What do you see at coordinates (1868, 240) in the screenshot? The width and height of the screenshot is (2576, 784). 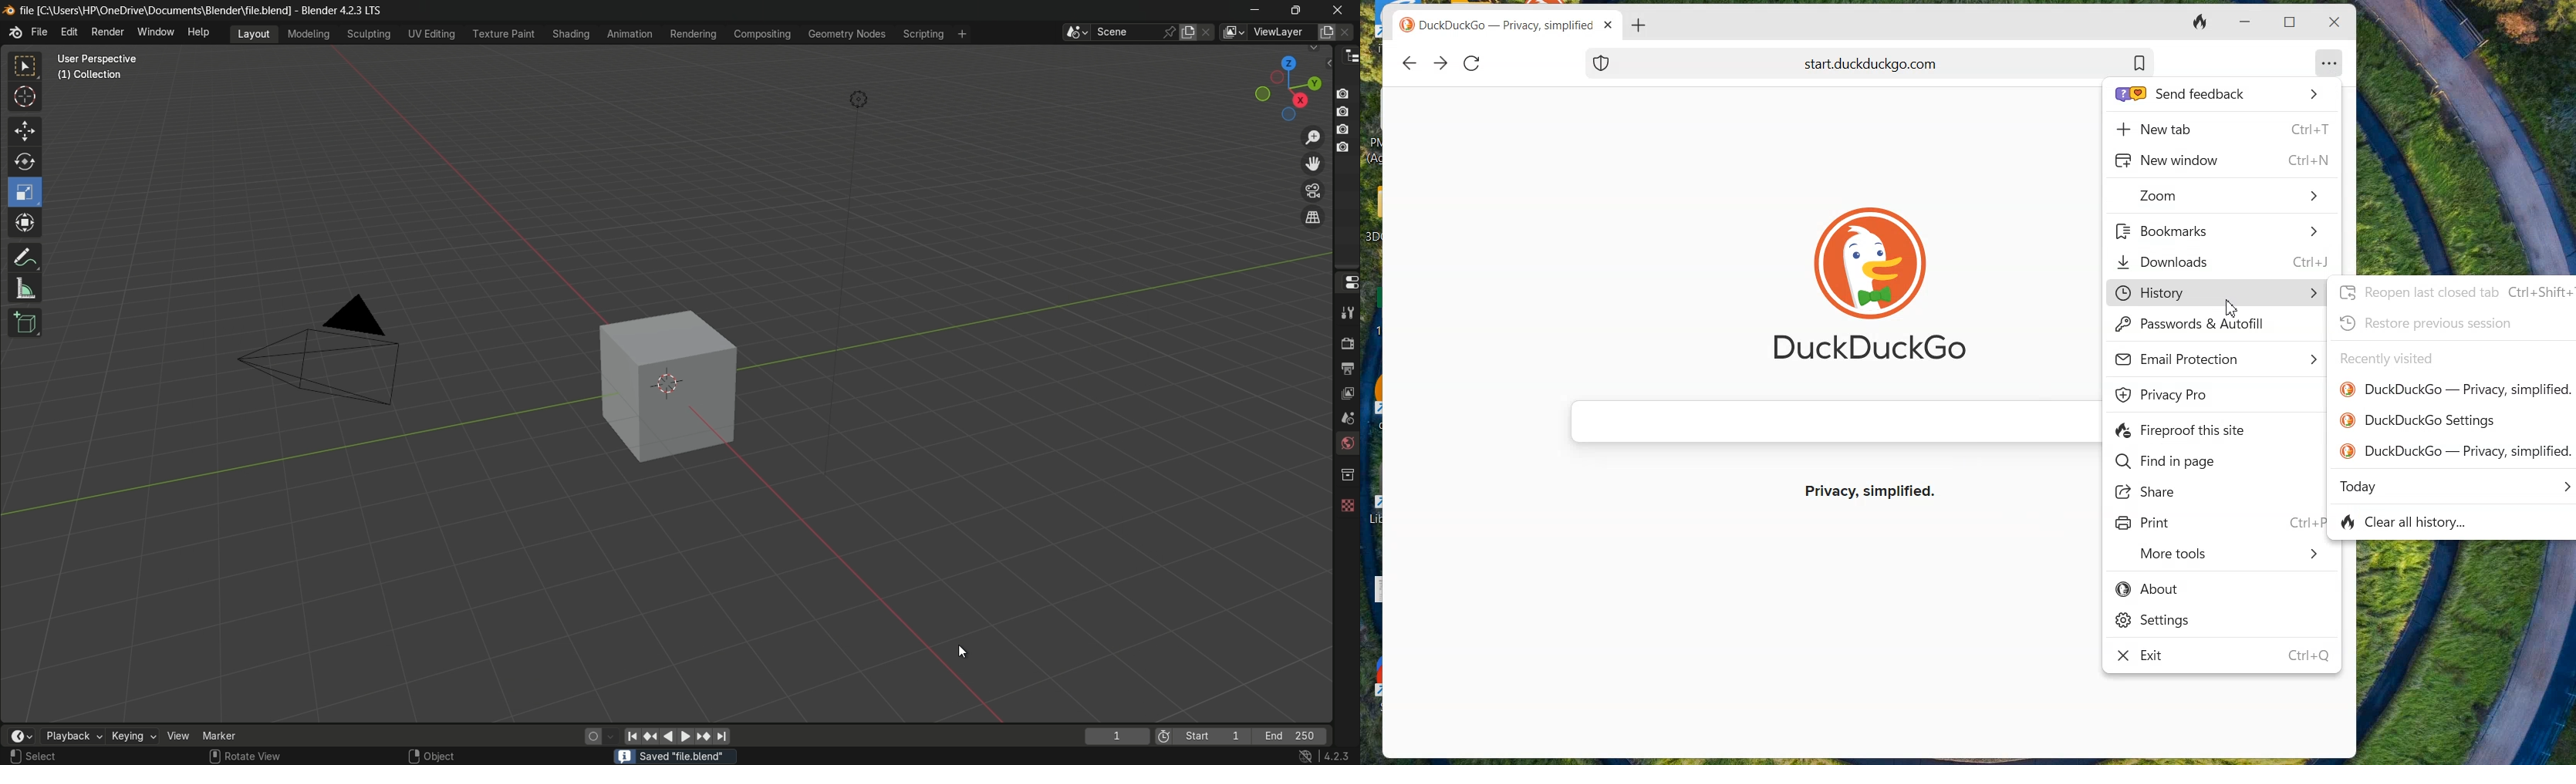 I see `duckduck go LOGO` at bounding box center [1868, 240].